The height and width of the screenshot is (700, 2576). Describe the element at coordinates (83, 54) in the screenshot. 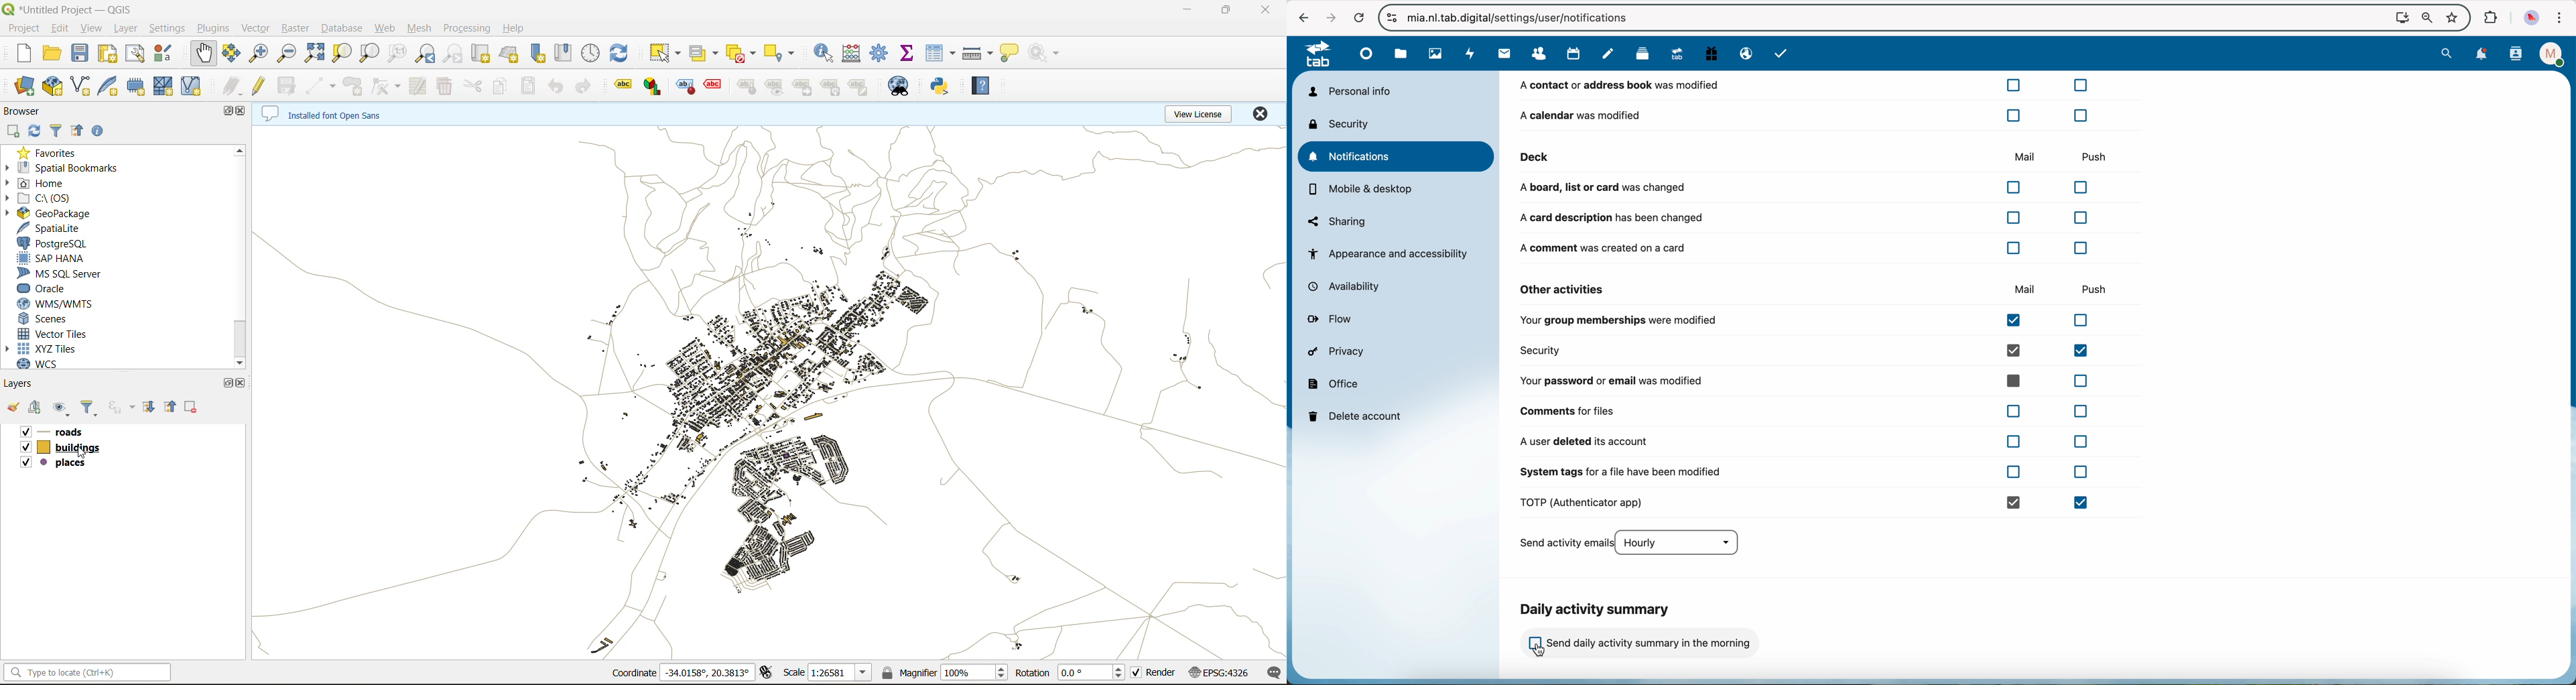

I see `save` at that location.